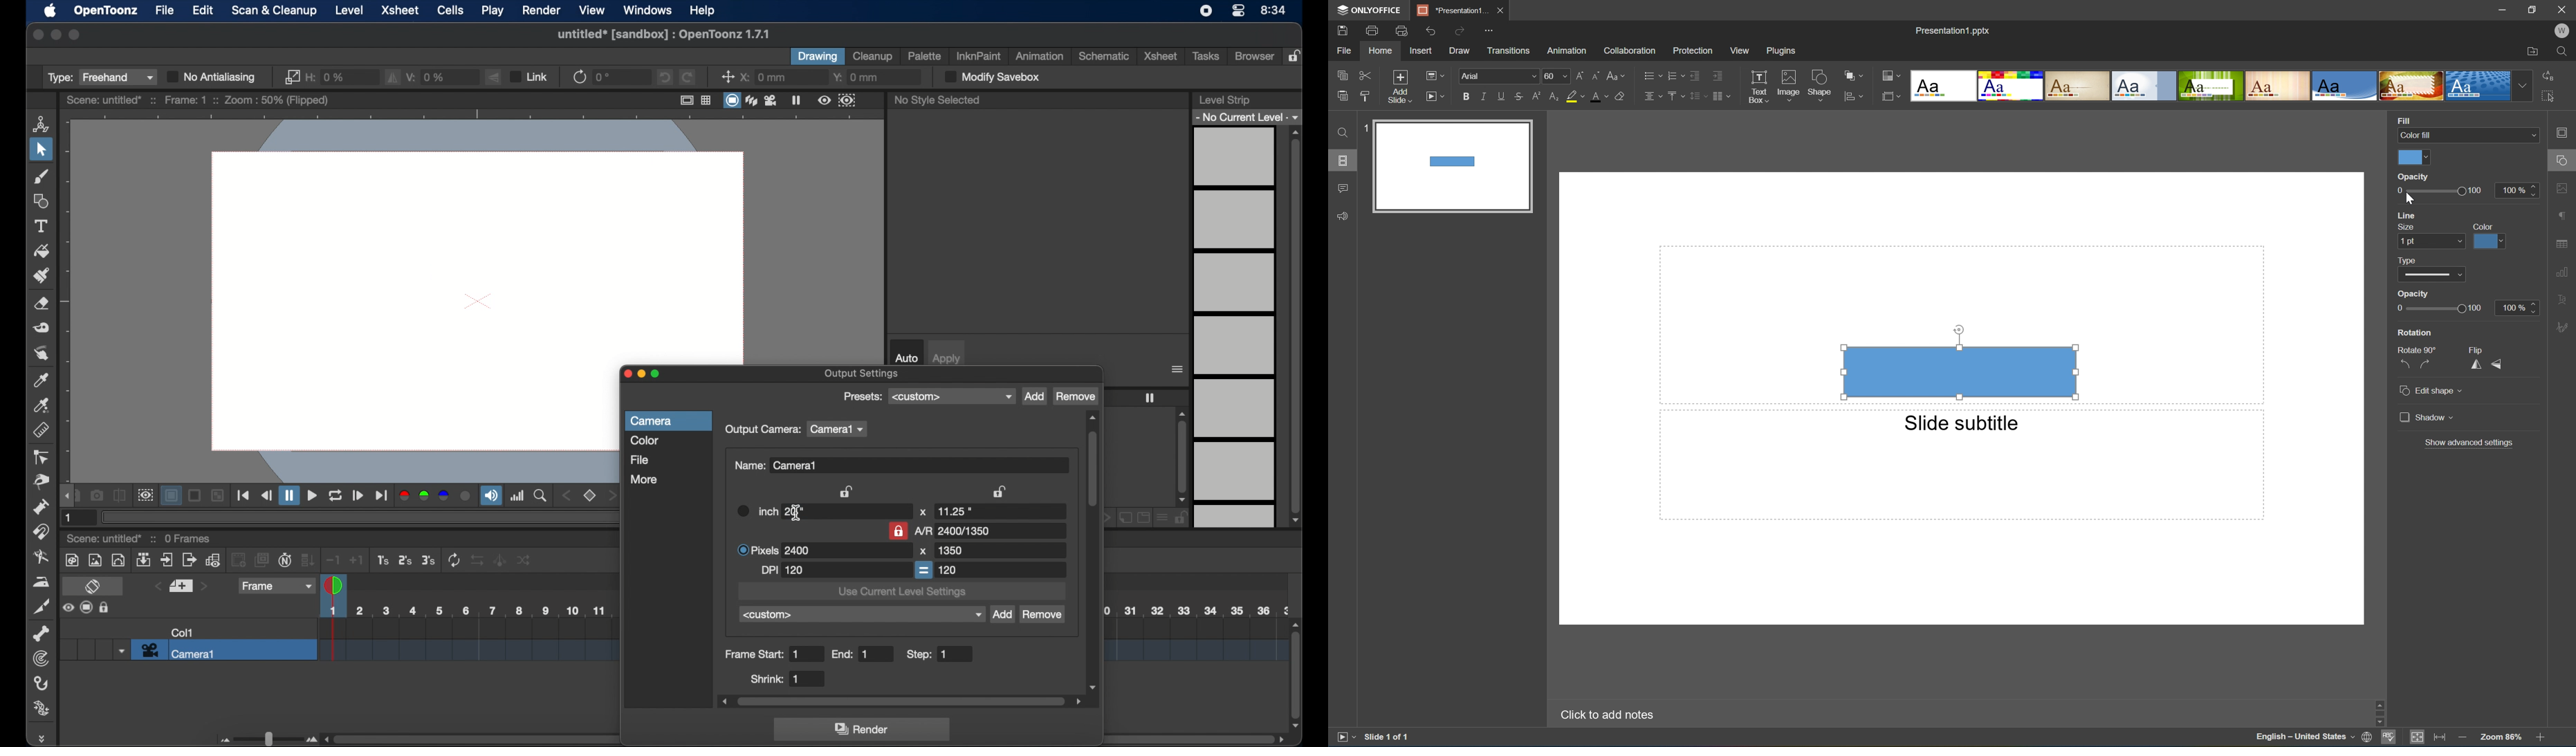 The image size is (2576, 756). Describe the element at coordinates (196, 496) in the screenshot. I see `` at that location.